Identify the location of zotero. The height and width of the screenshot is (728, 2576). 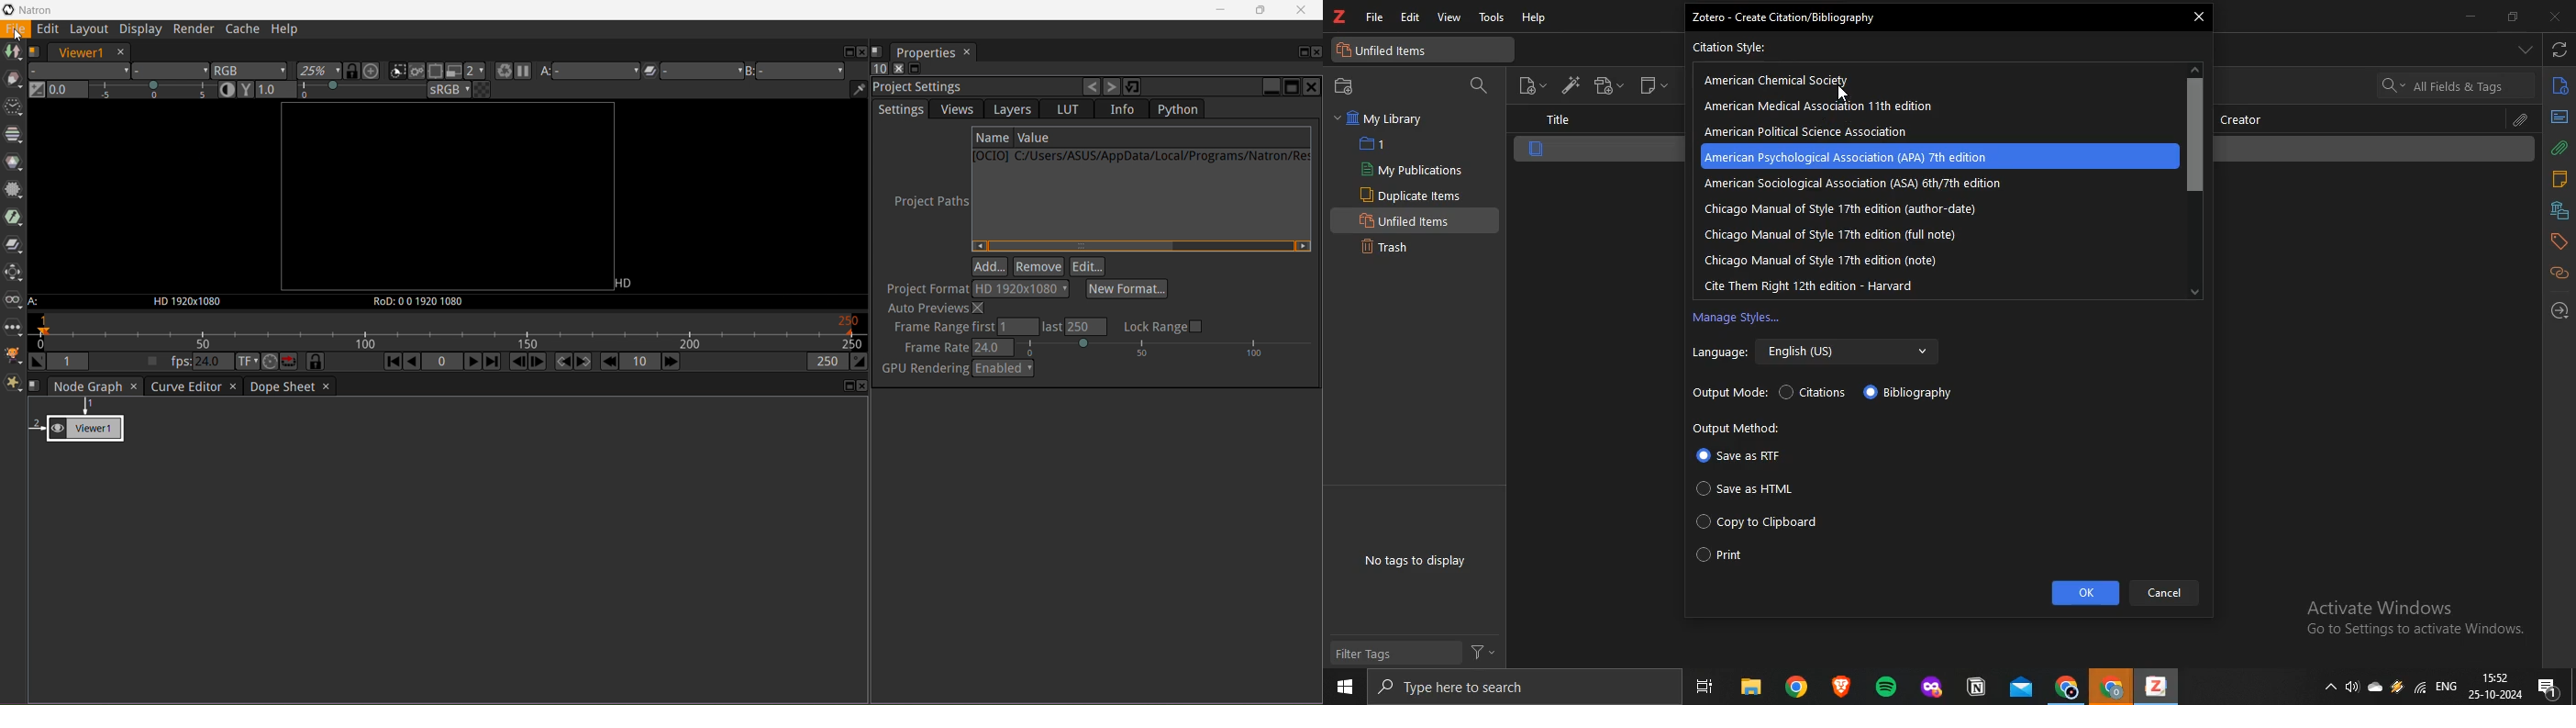
(2153, 688).